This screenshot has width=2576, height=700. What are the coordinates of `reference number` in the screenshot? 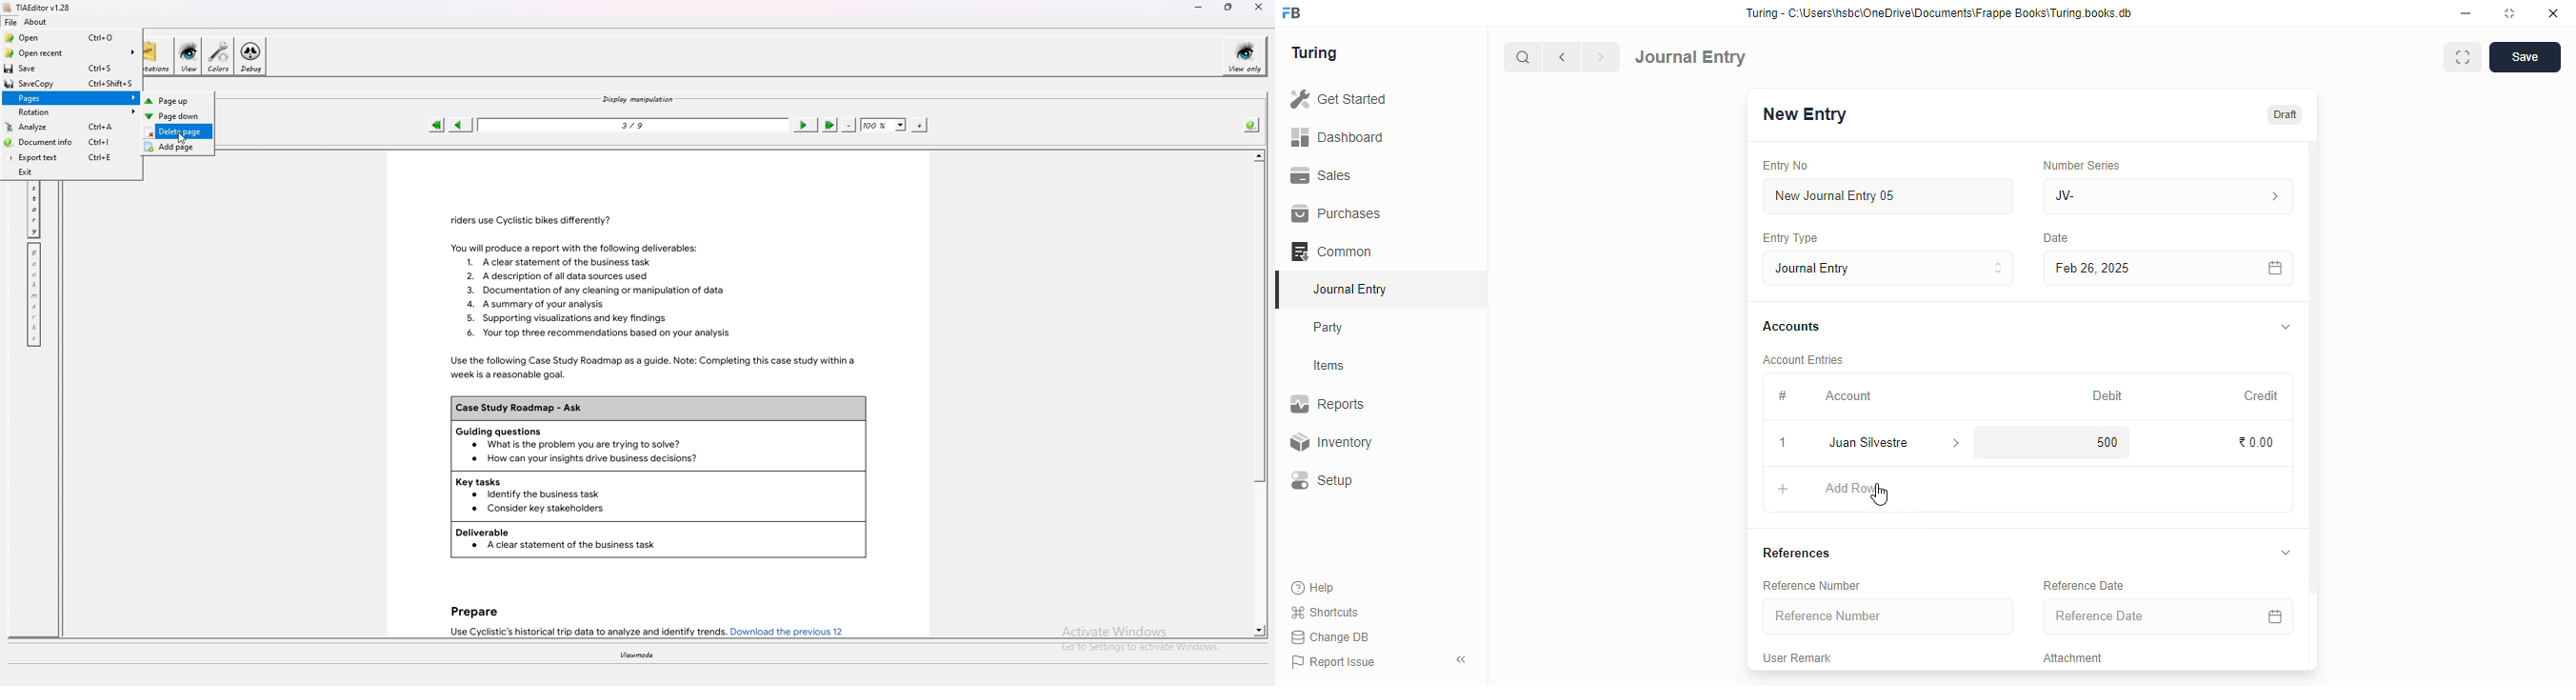 It's located at (1888, 616).